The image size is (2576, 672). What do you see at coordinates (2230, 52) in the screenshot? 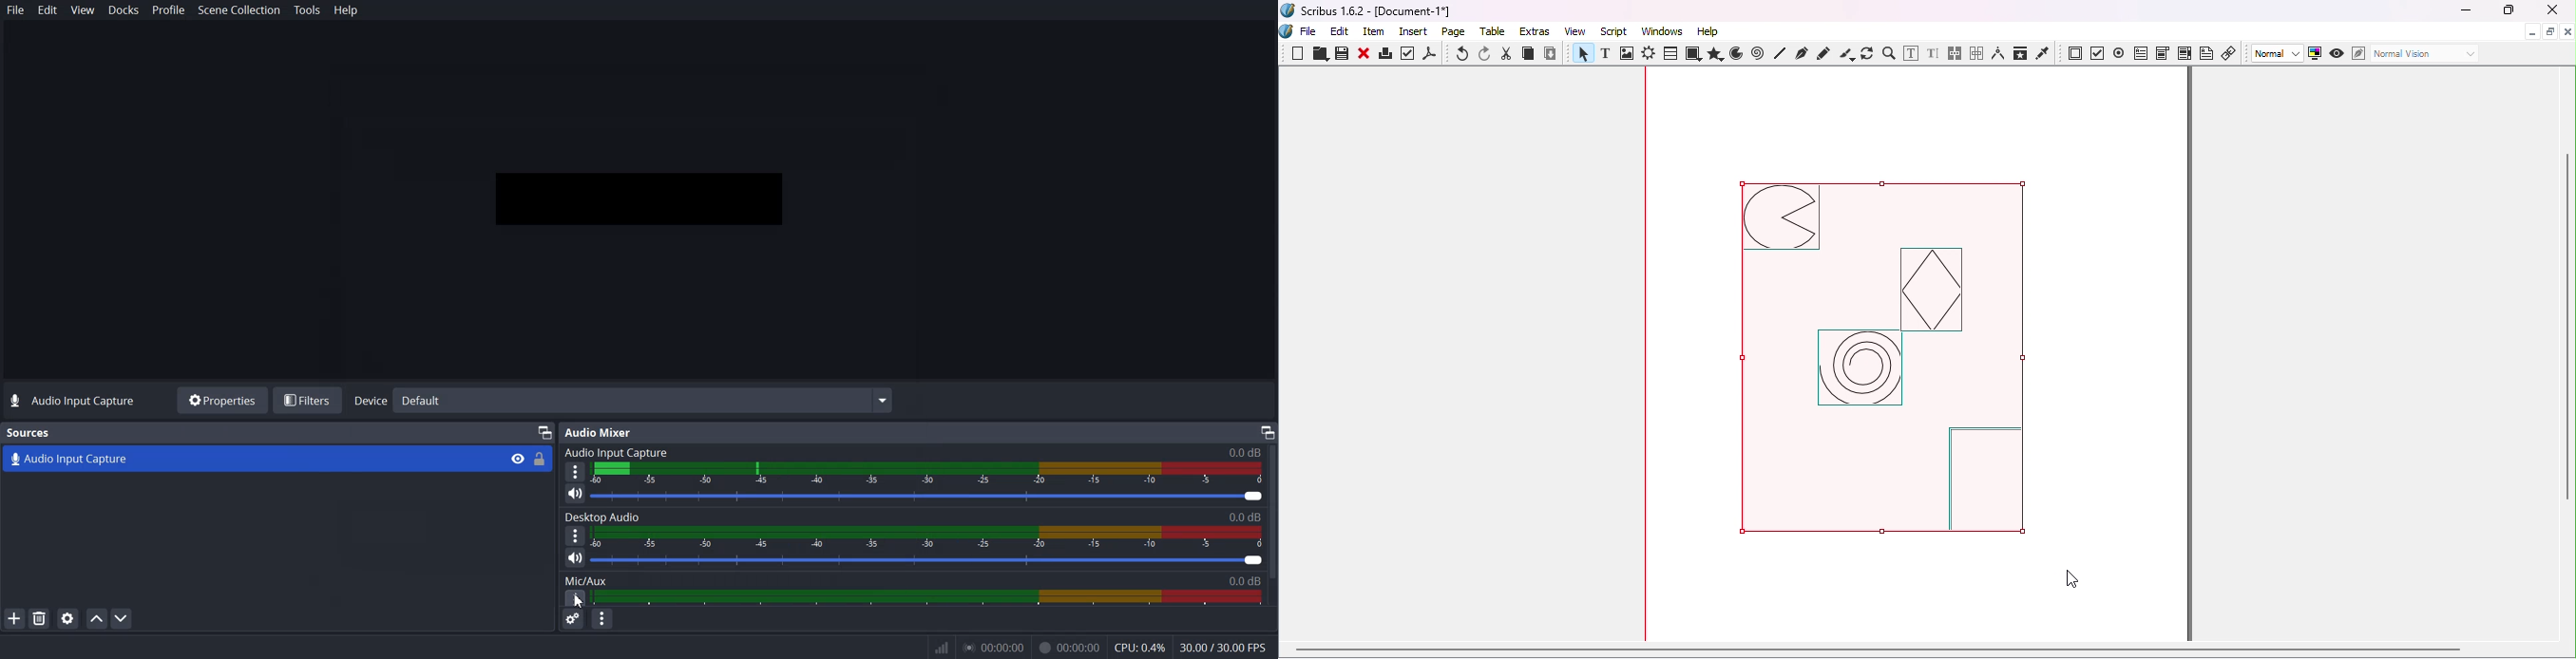
I see `Link annotation` at bounding box center [2230, 52].